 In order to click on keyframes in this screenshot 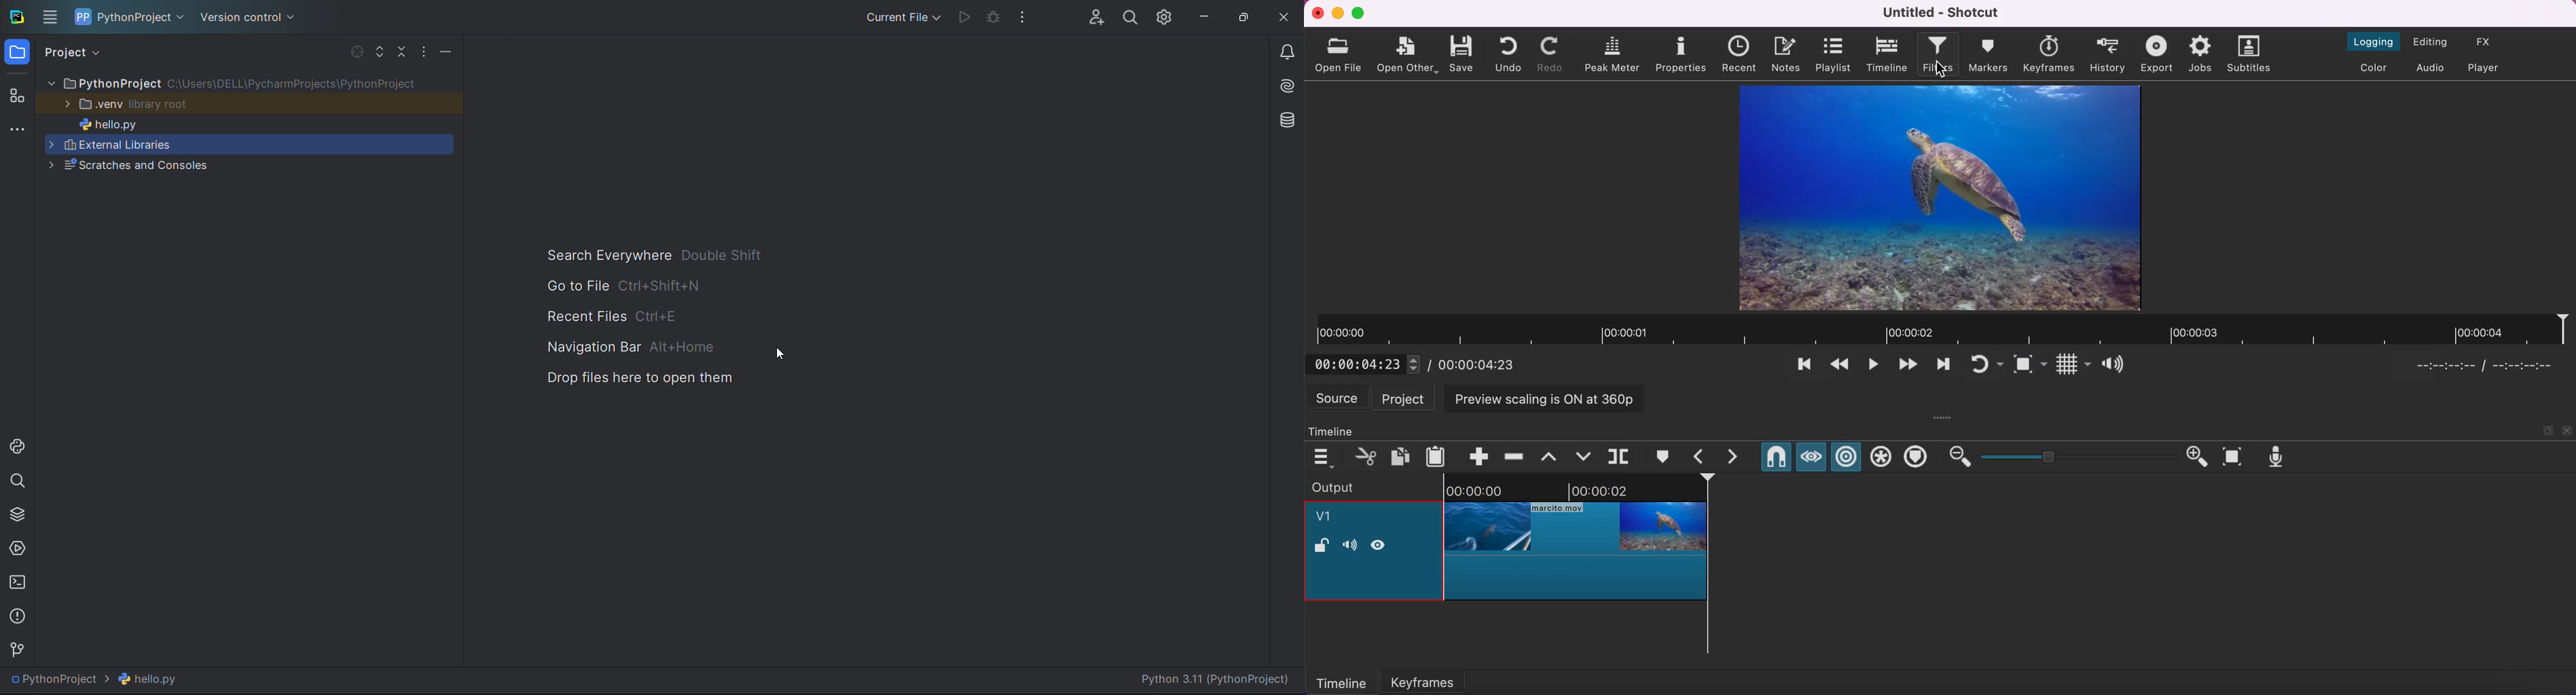, I will do `click(2048, 54)`.